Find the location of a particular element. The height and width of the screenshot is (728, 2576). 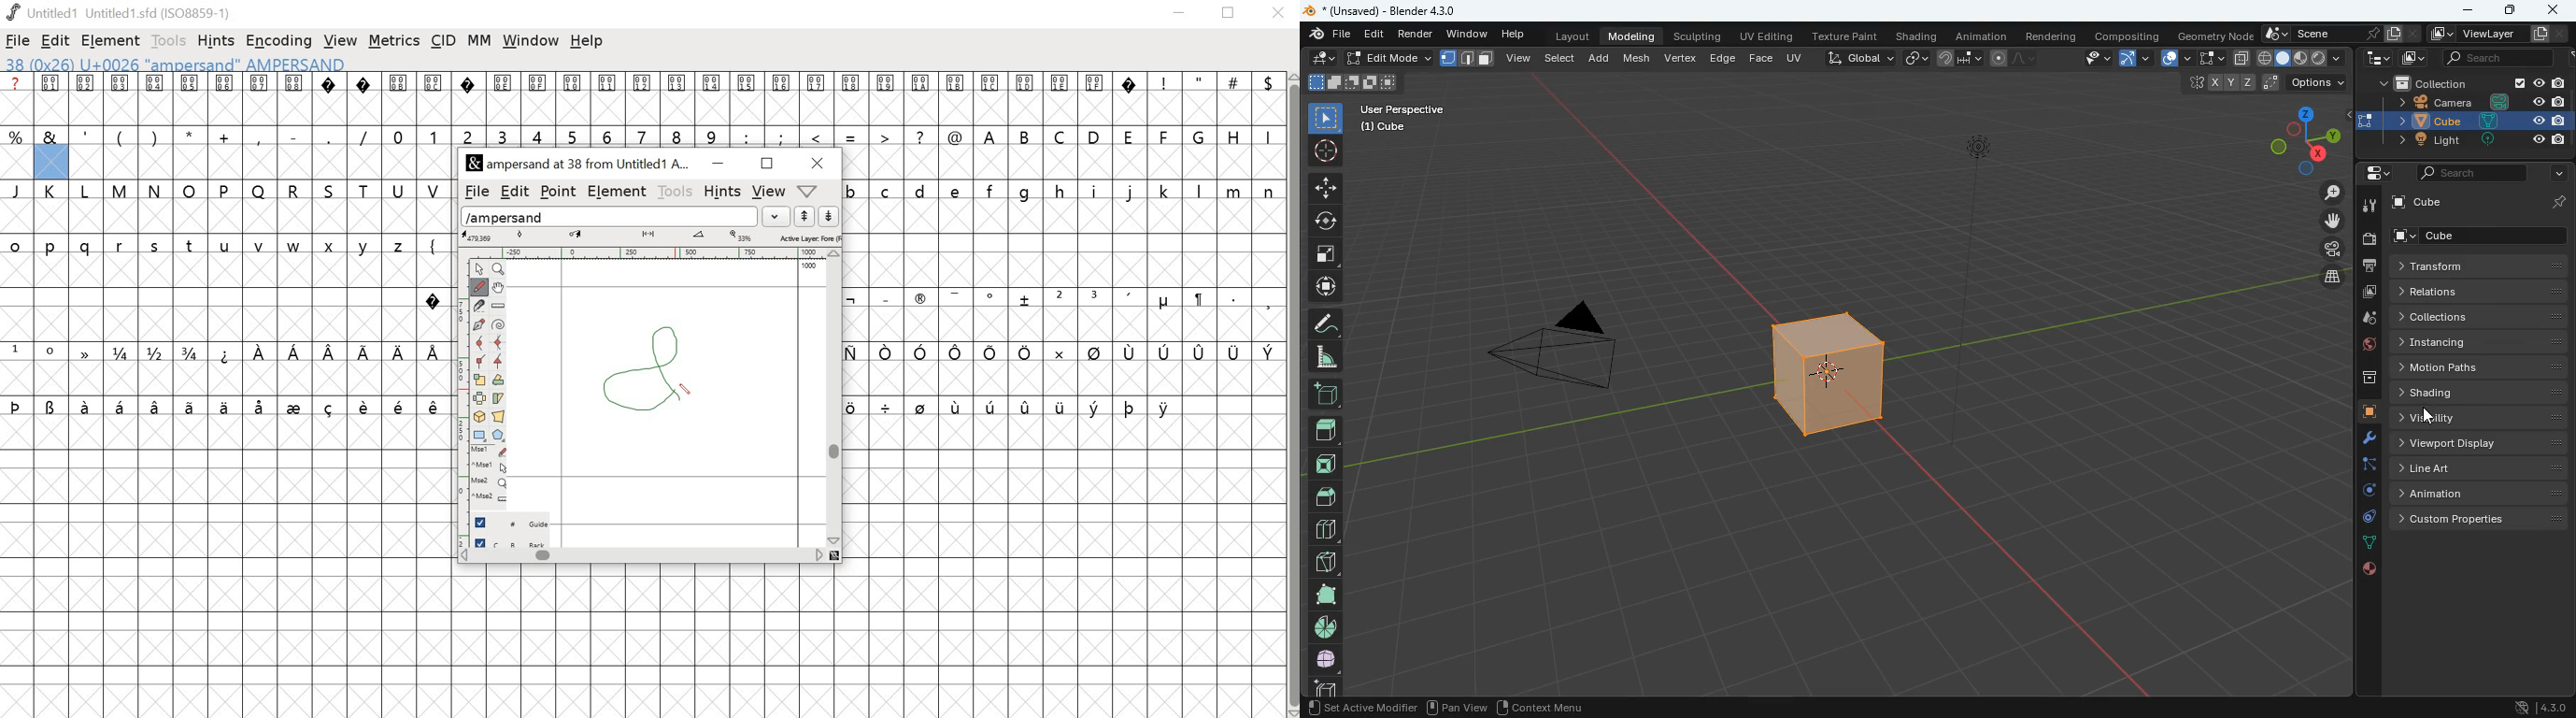

link is located at coordinates (1914, 59).